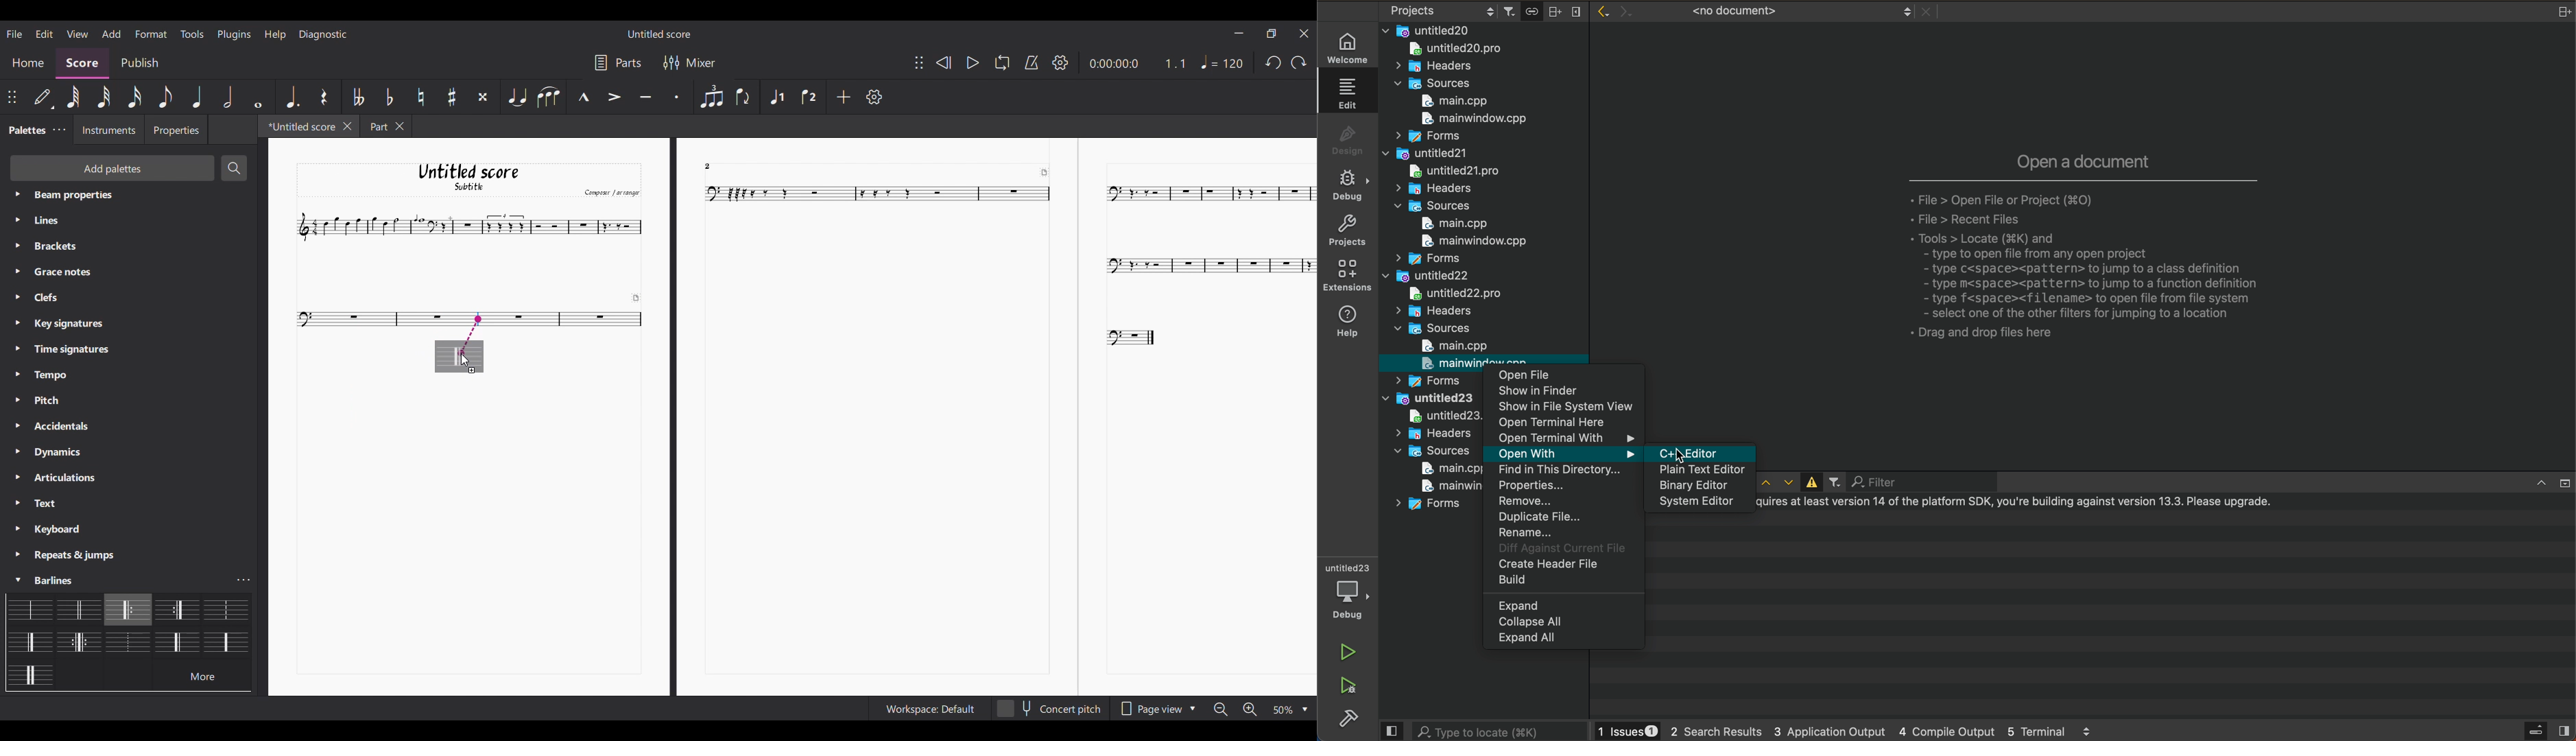 This screenshot has height=756, width=2576. Describe the element at coordinates (134, 97) in the screenshot. I see `16th note` at that location.